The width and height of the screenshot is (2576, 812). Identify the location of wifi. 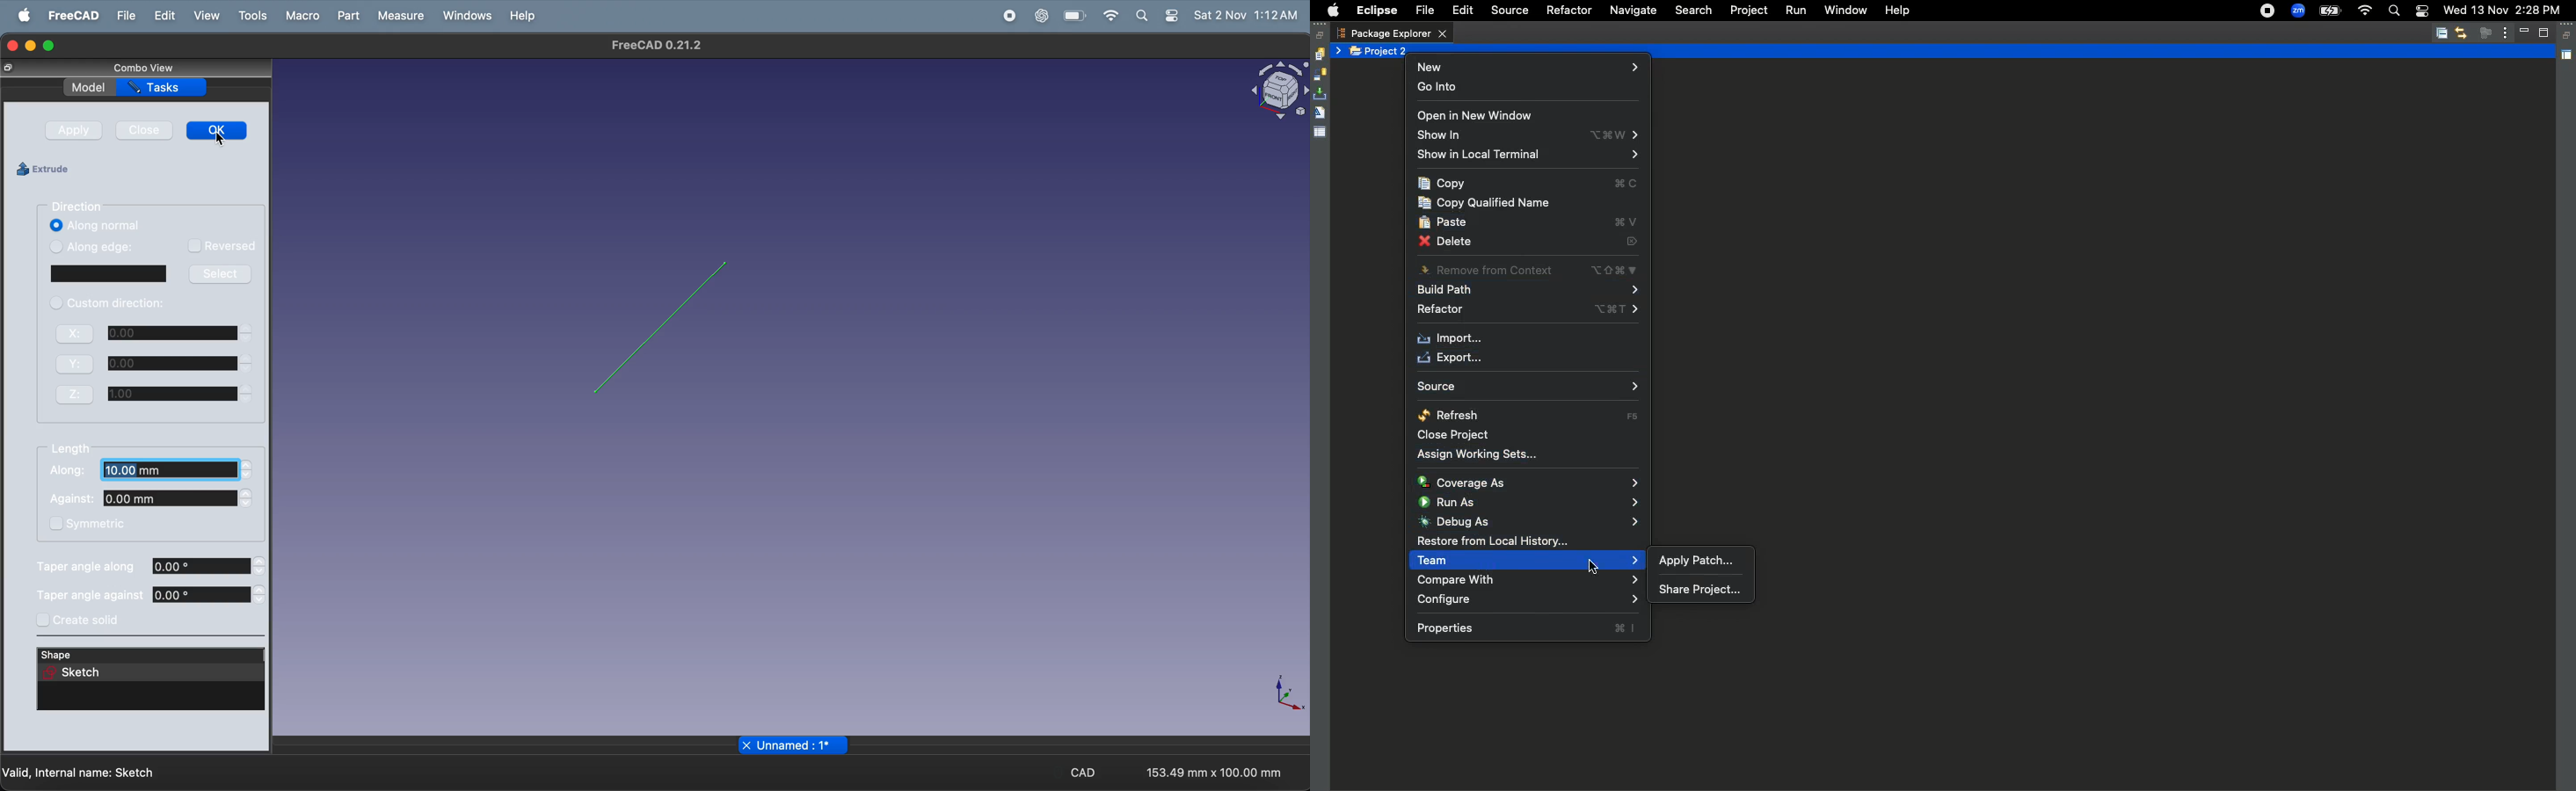
(1111, 17).